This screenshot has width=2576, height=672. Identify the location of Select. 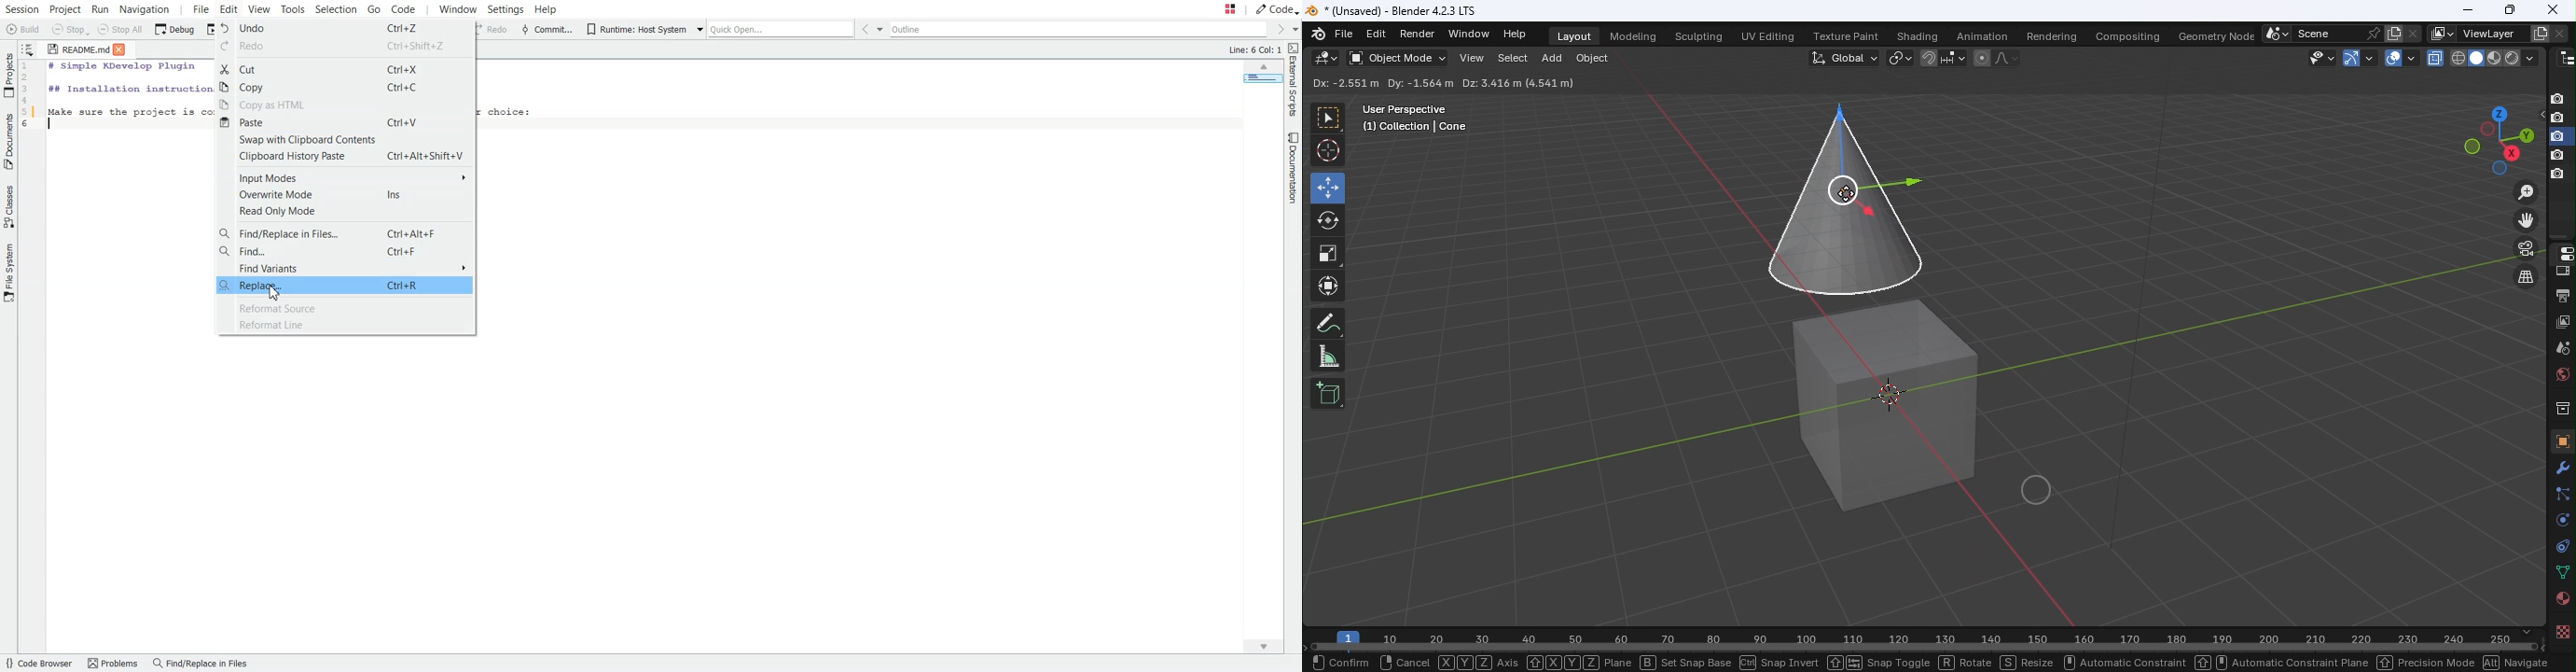
(1509, 61).